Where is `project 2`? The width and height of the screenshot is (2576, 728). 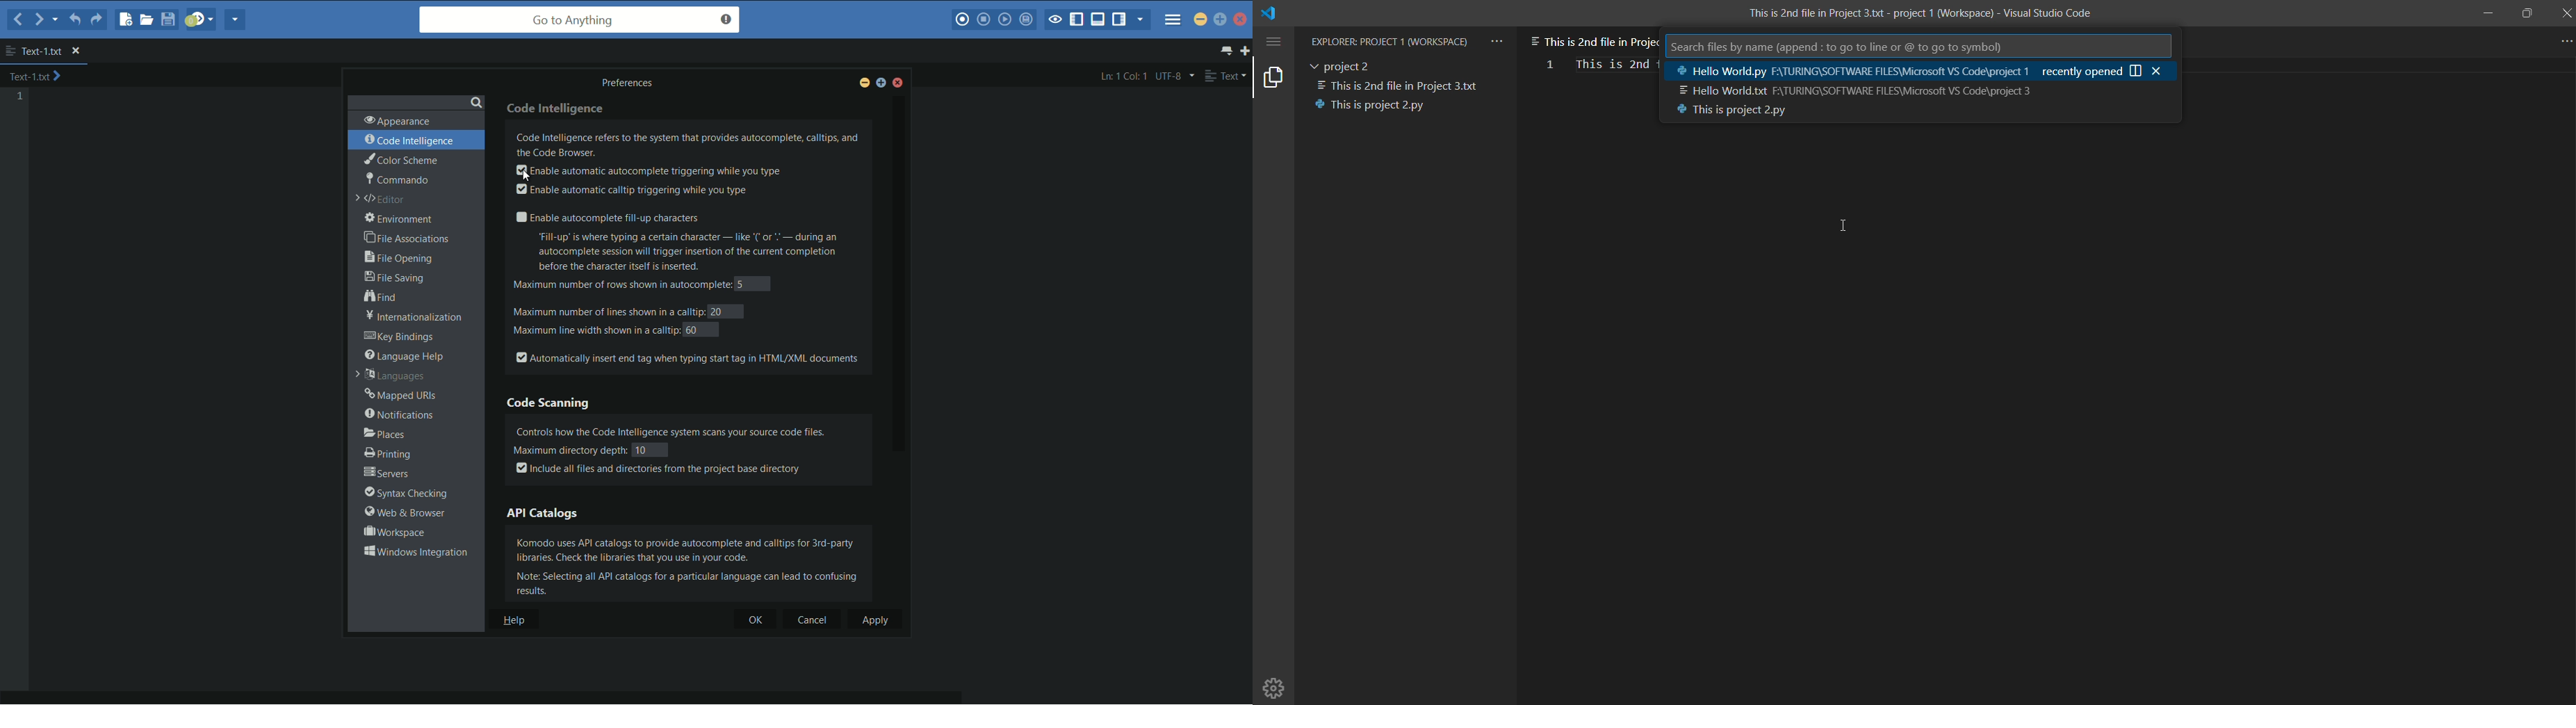
project 2 is located at coordinates (1345, 64).